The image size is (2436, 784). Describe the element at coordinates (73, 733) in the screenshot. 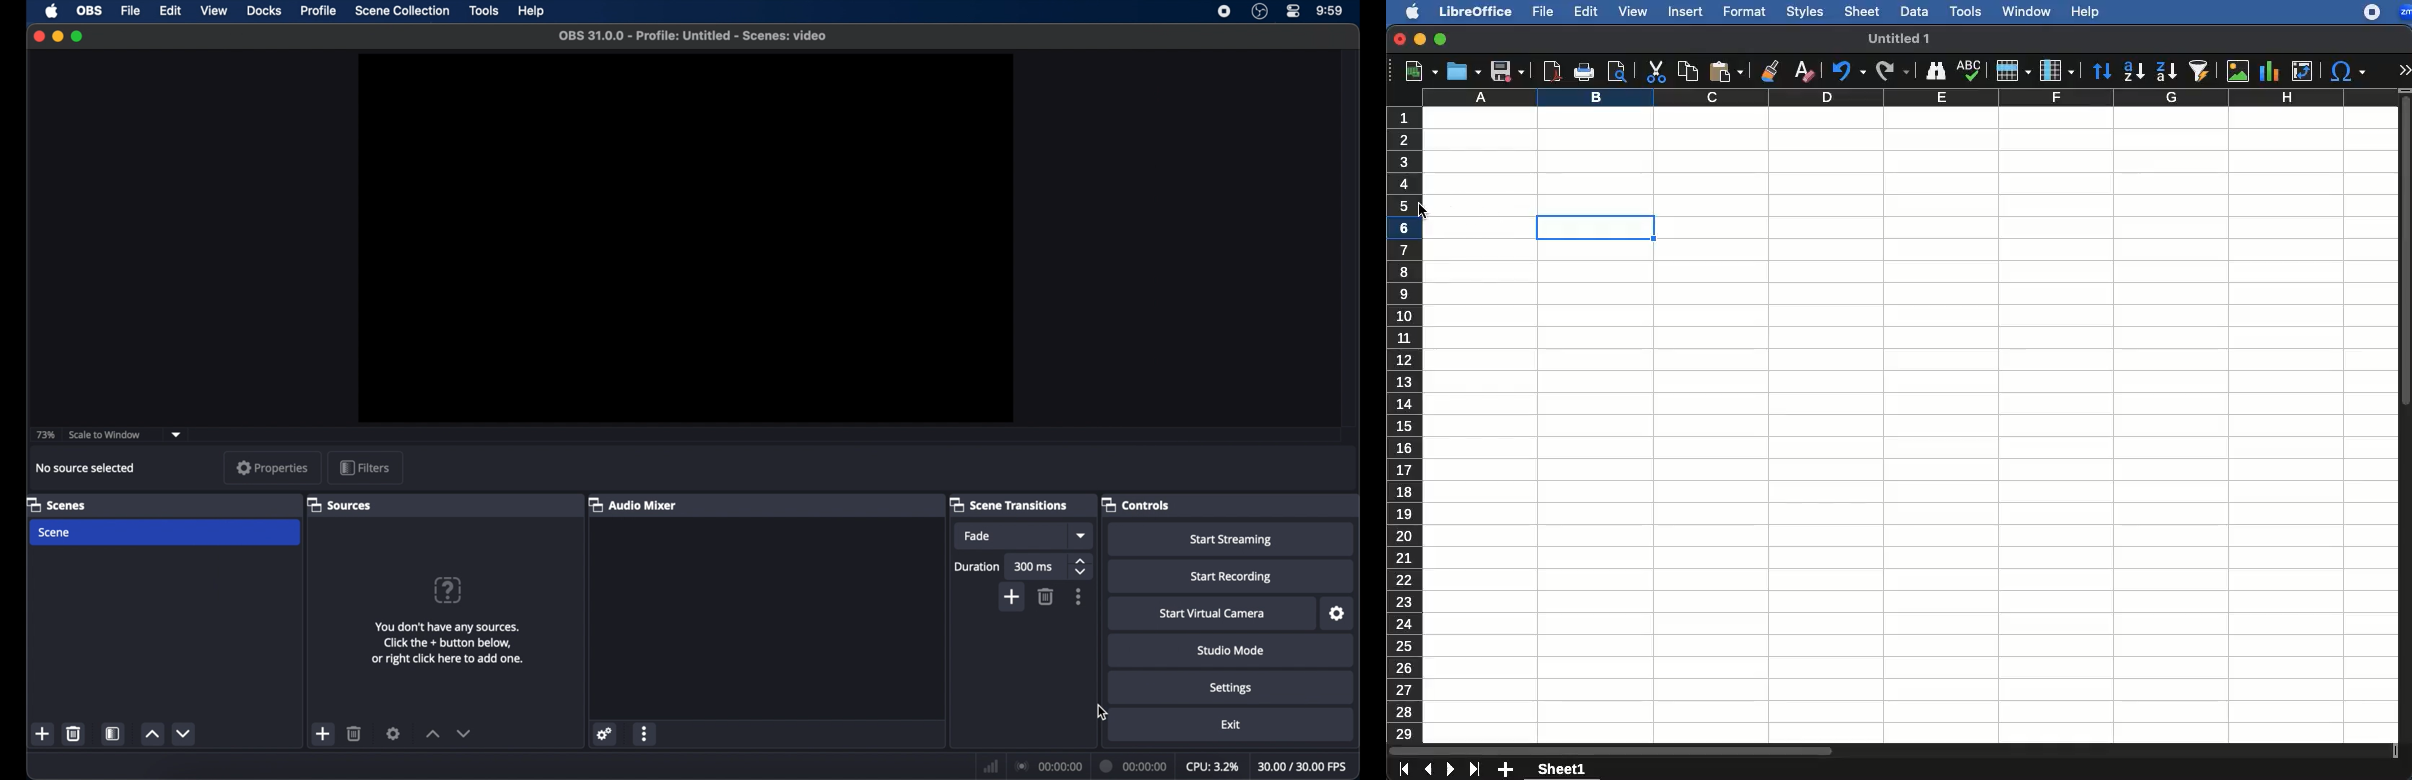

I see `delete` at that location.